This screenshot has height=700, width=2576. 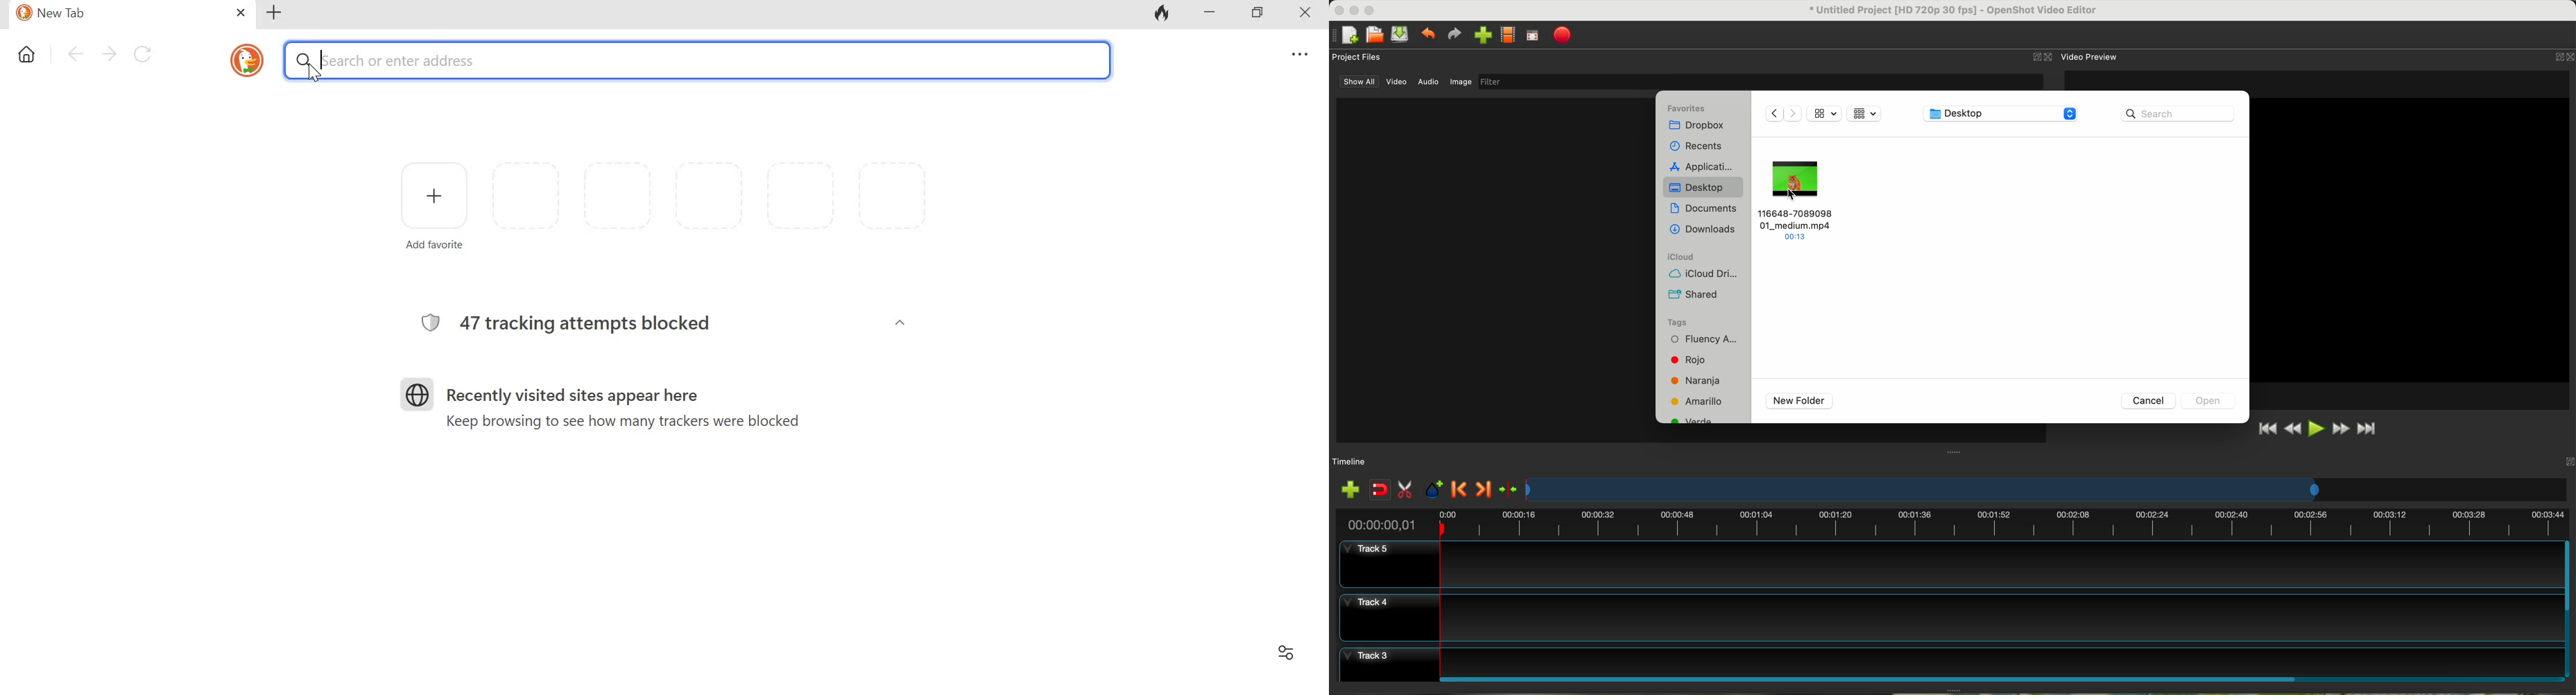 I want to click on New Tab, so click(x=112, y=15).